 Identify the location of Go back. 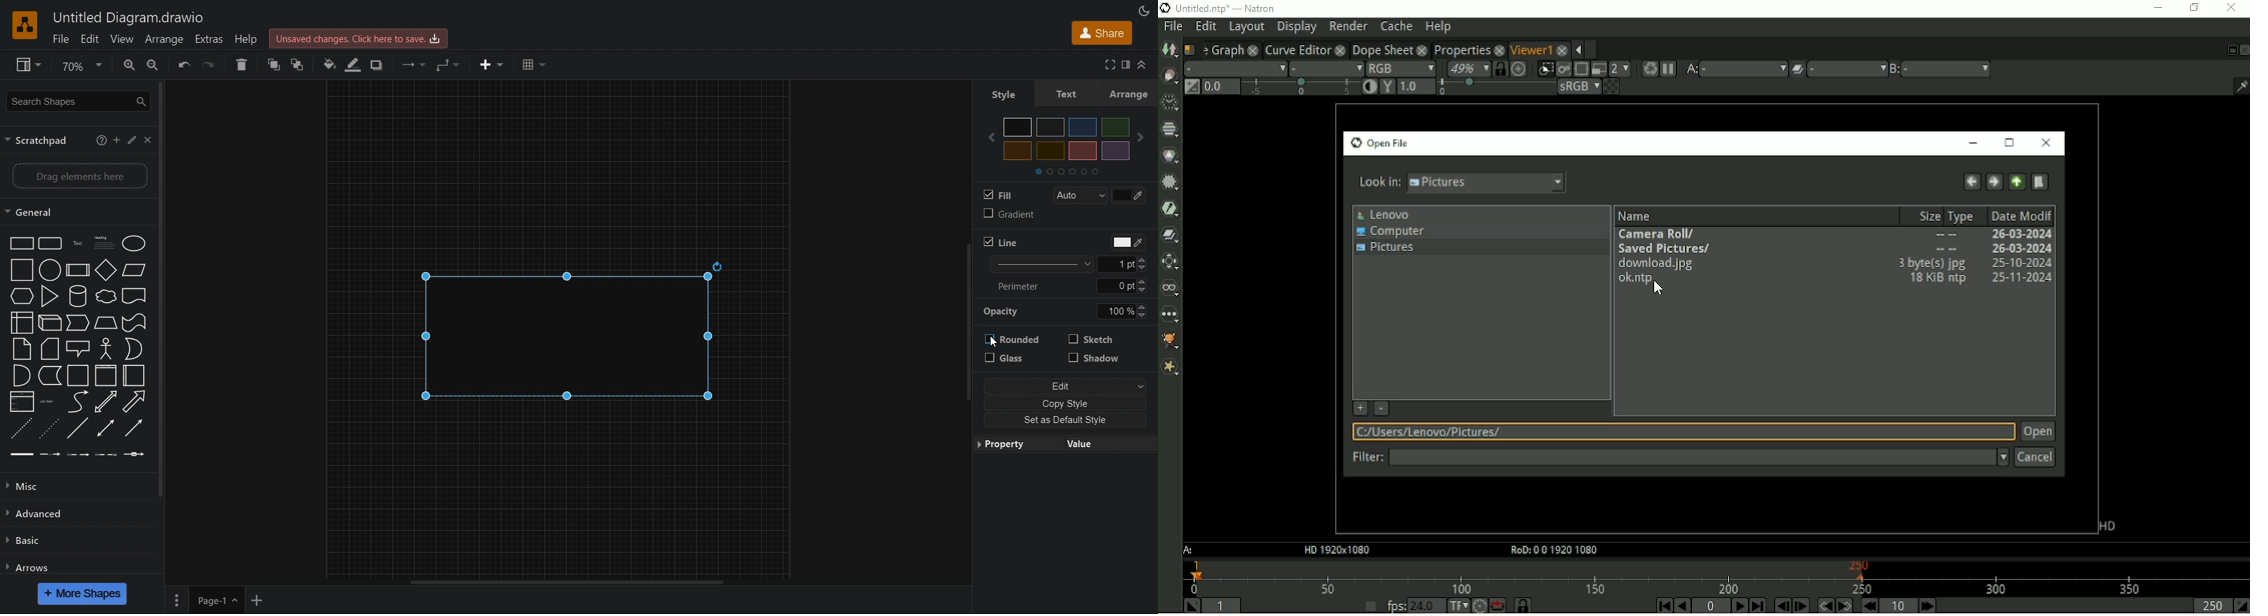
(1971, 182).